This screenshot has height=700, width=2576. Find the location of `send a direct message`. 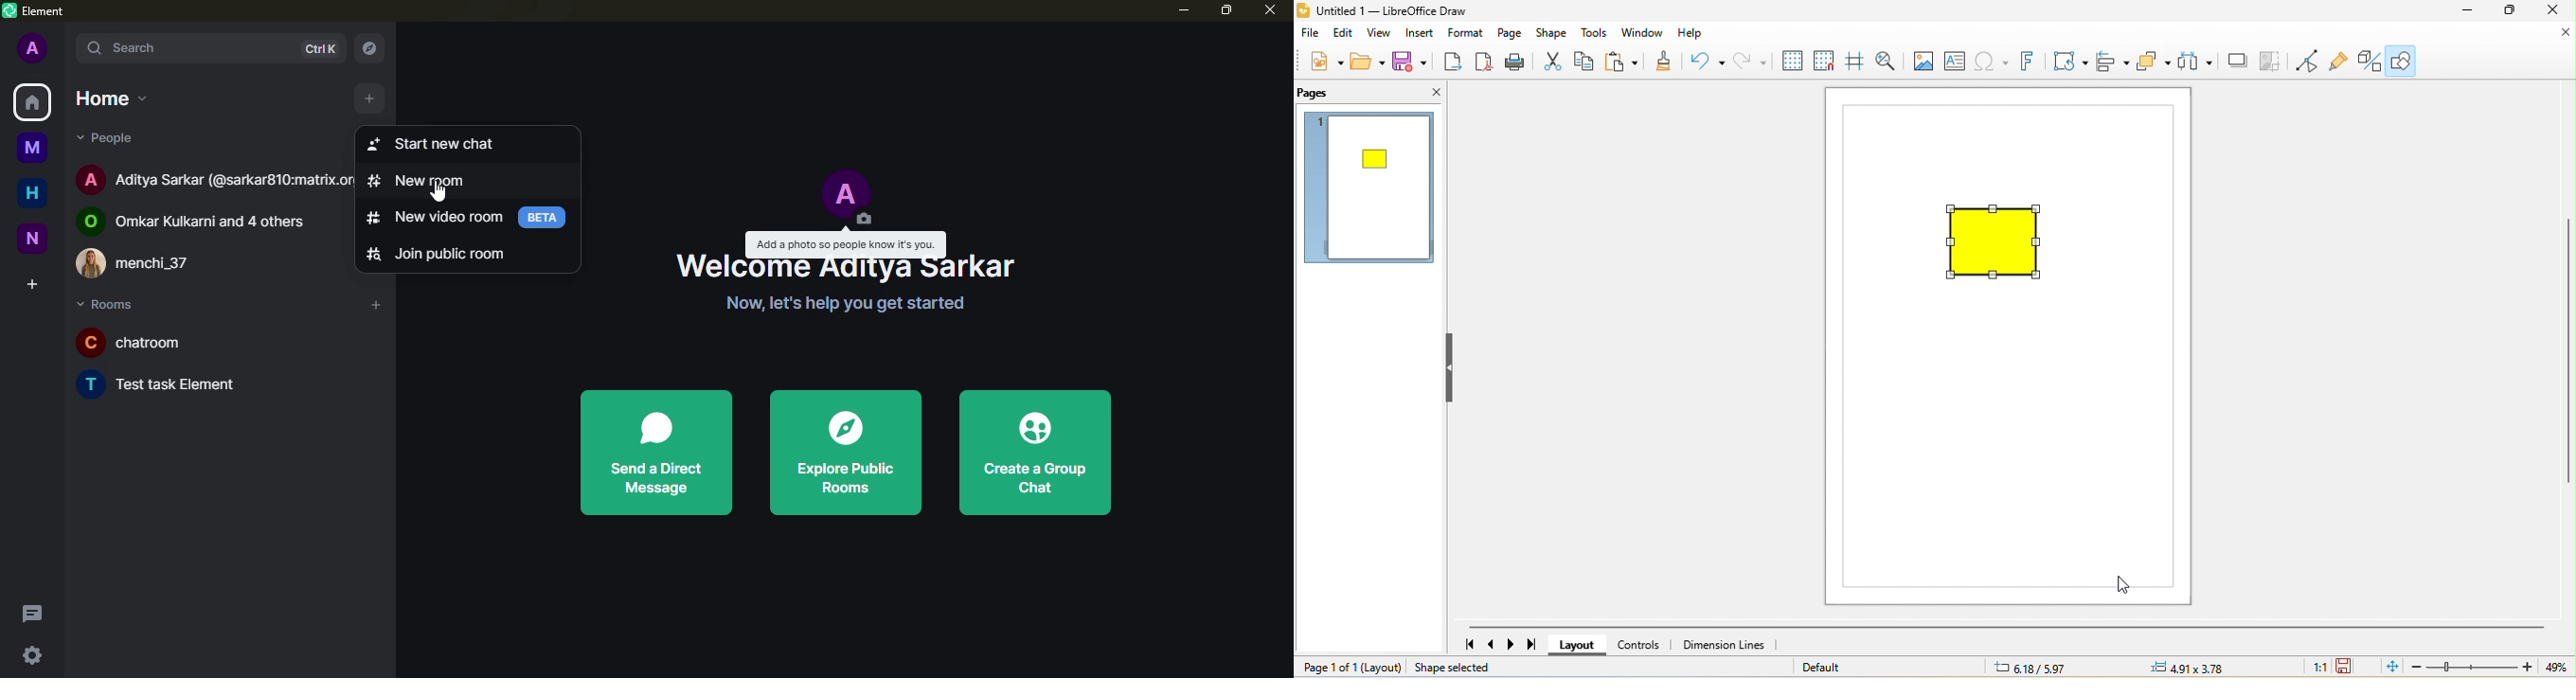

send a direct message is located at coordinates (654, 453).